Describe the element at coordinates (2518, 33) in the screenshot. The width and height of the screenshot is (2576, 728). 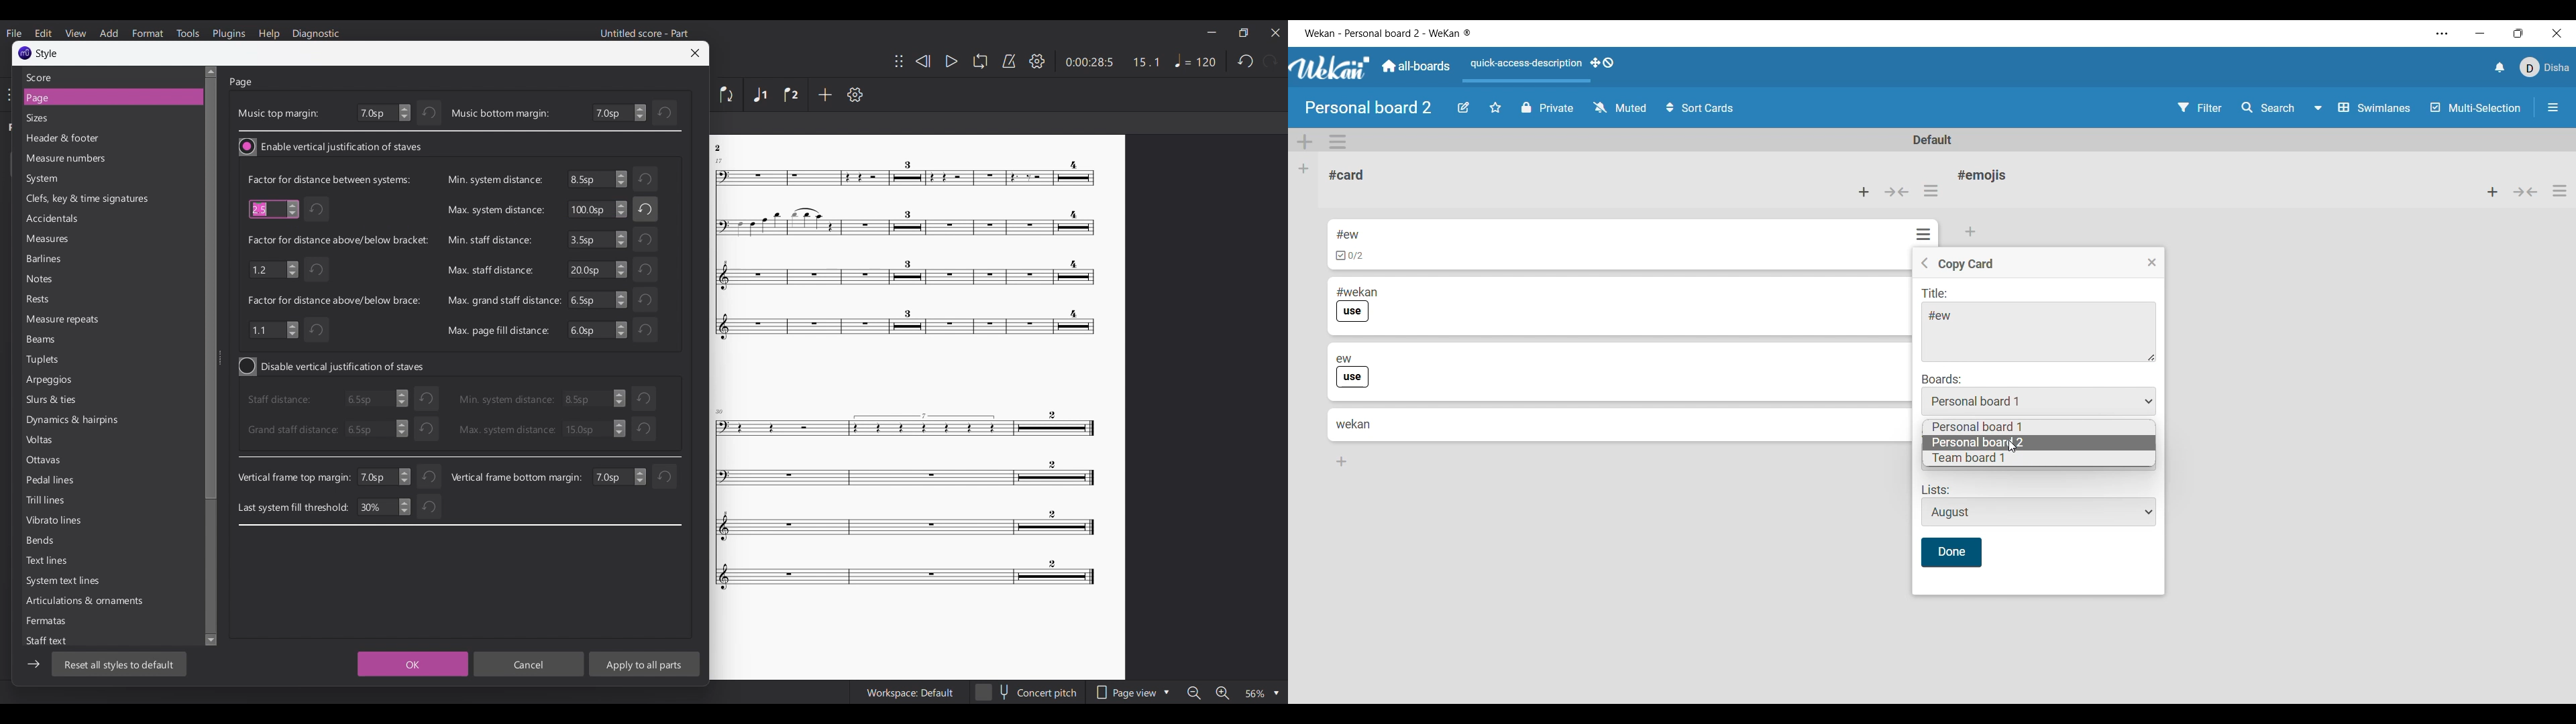
I see `Show interface in a smaller tab` at that location.